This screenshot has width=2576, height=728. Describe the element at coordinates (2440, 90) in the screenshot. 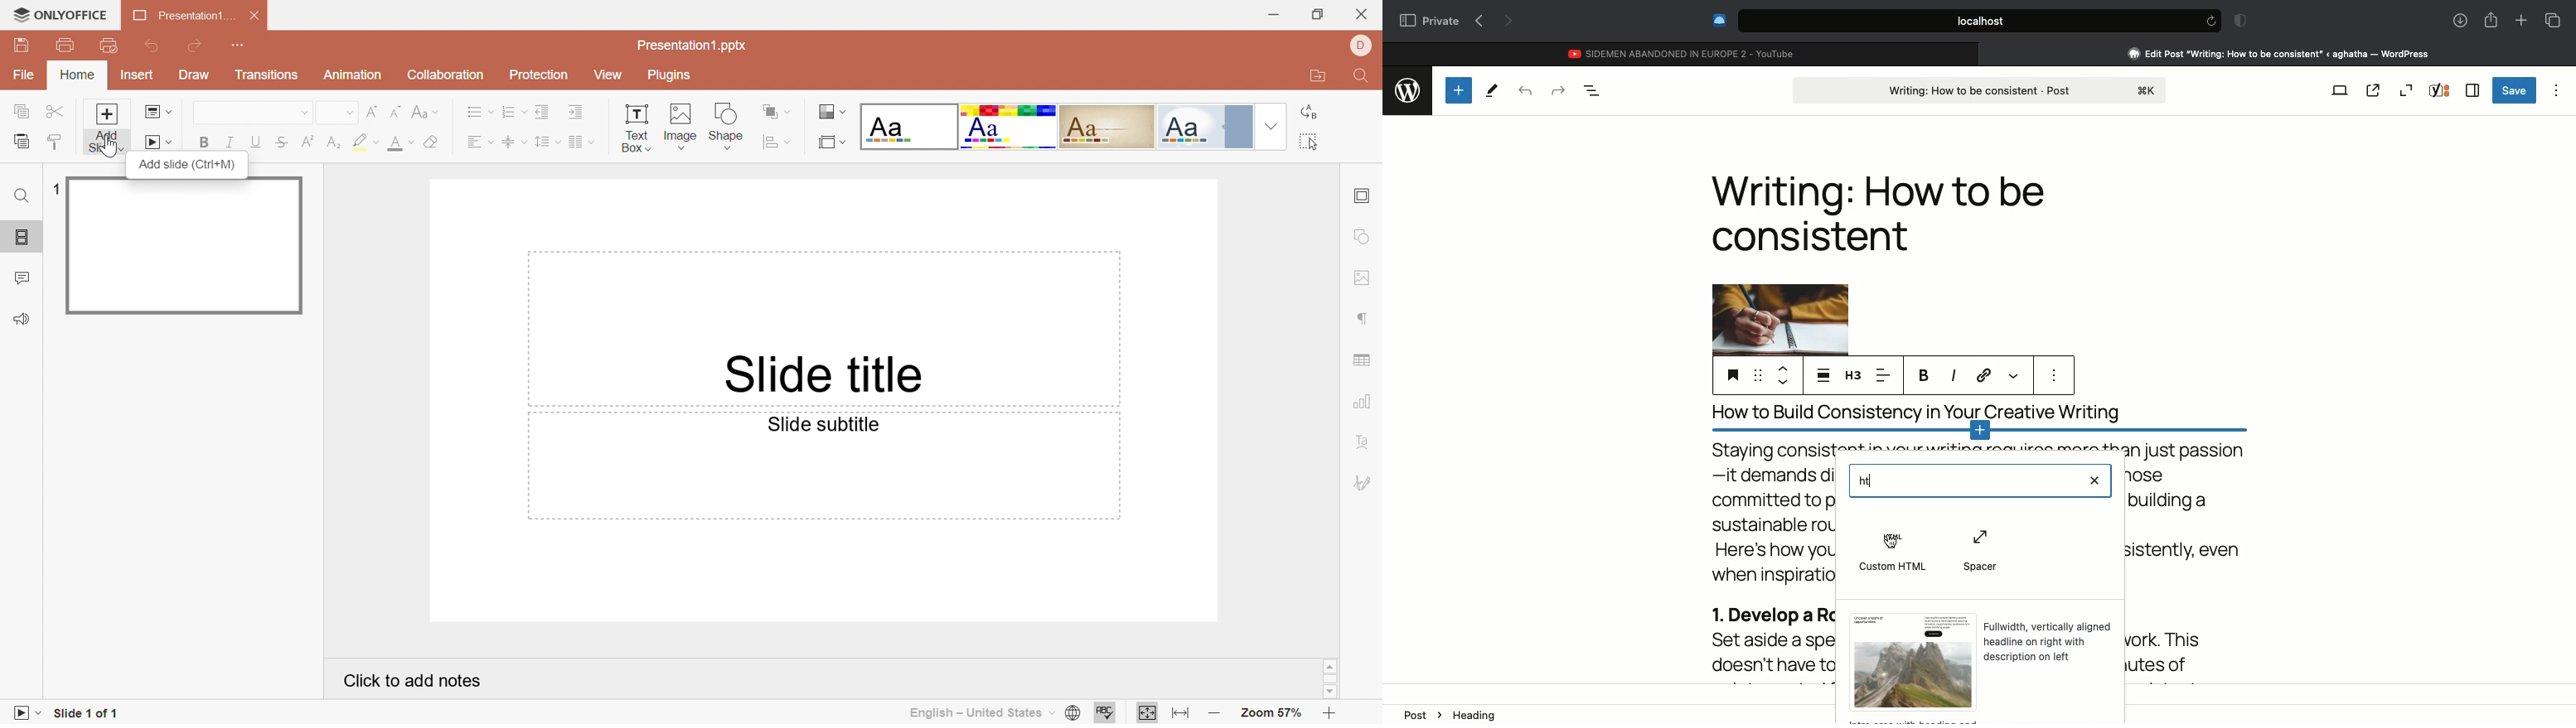

I see `Yoast` at that location.